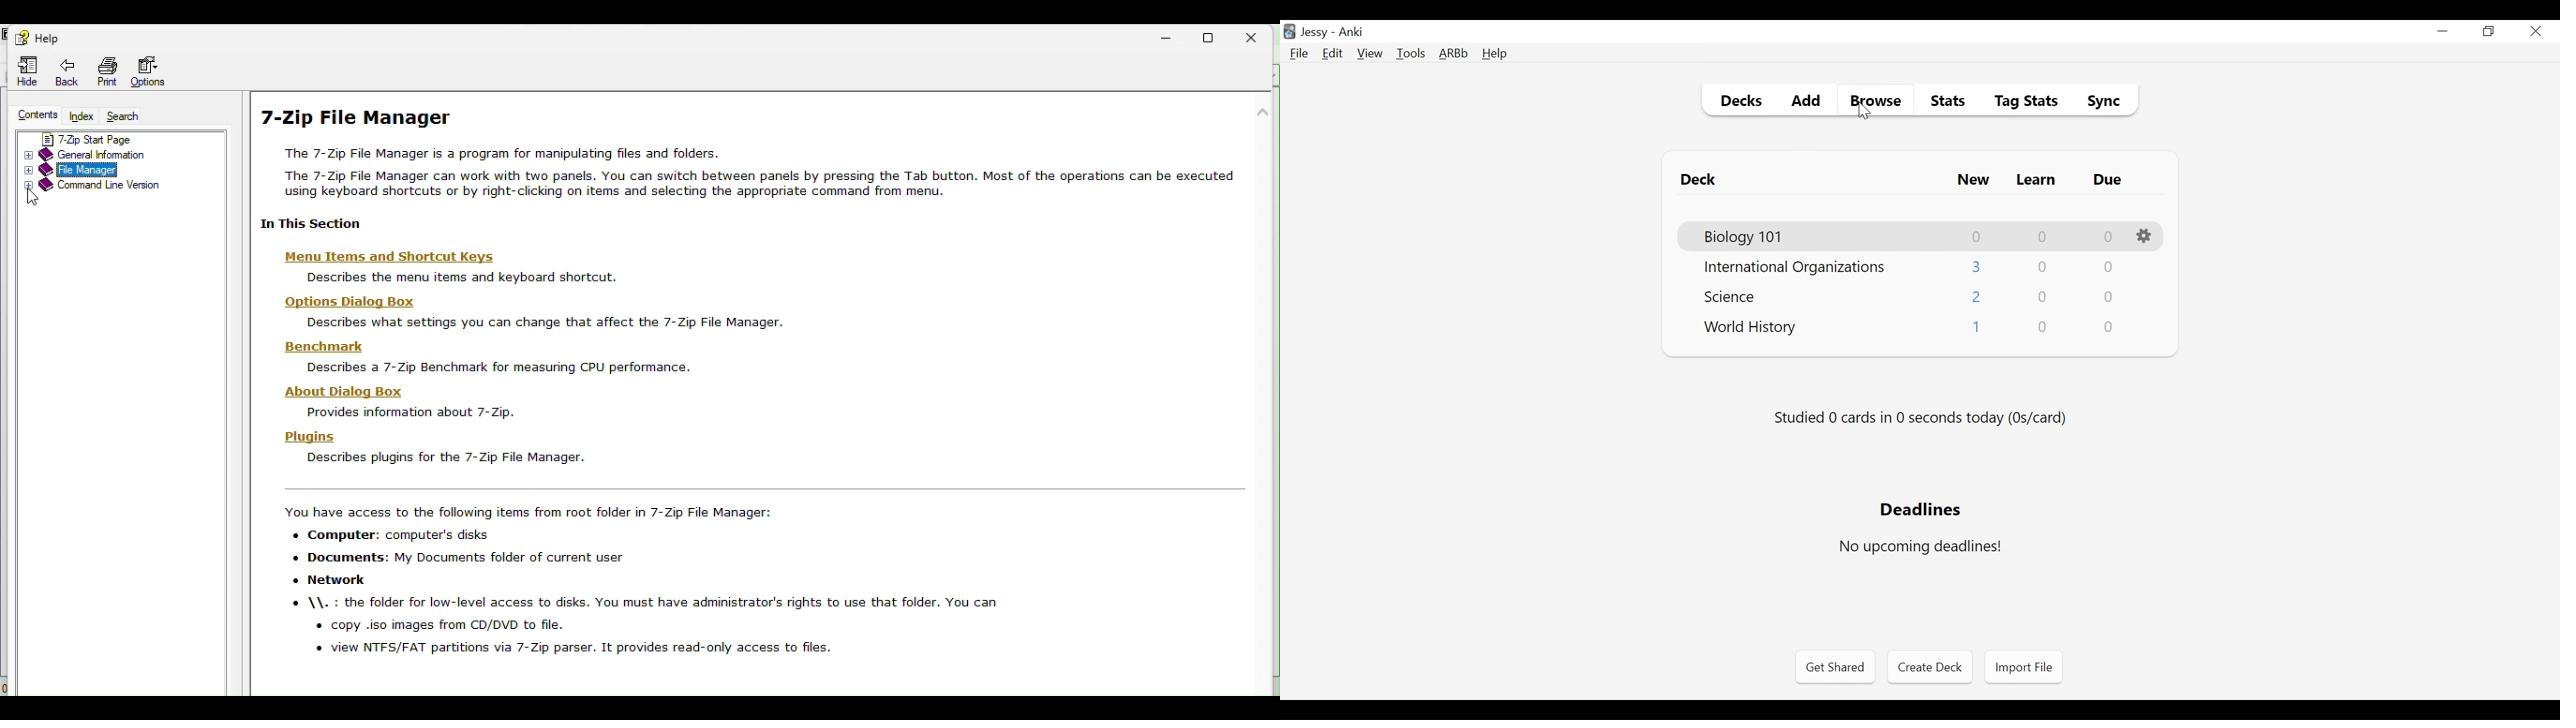 Image resolution: width=2576 pixels, height=728 pixels. What do you see at coordinates (1745, 237) in the screenshot?
I see `Deck Name` at bounding box center [1745, 237].